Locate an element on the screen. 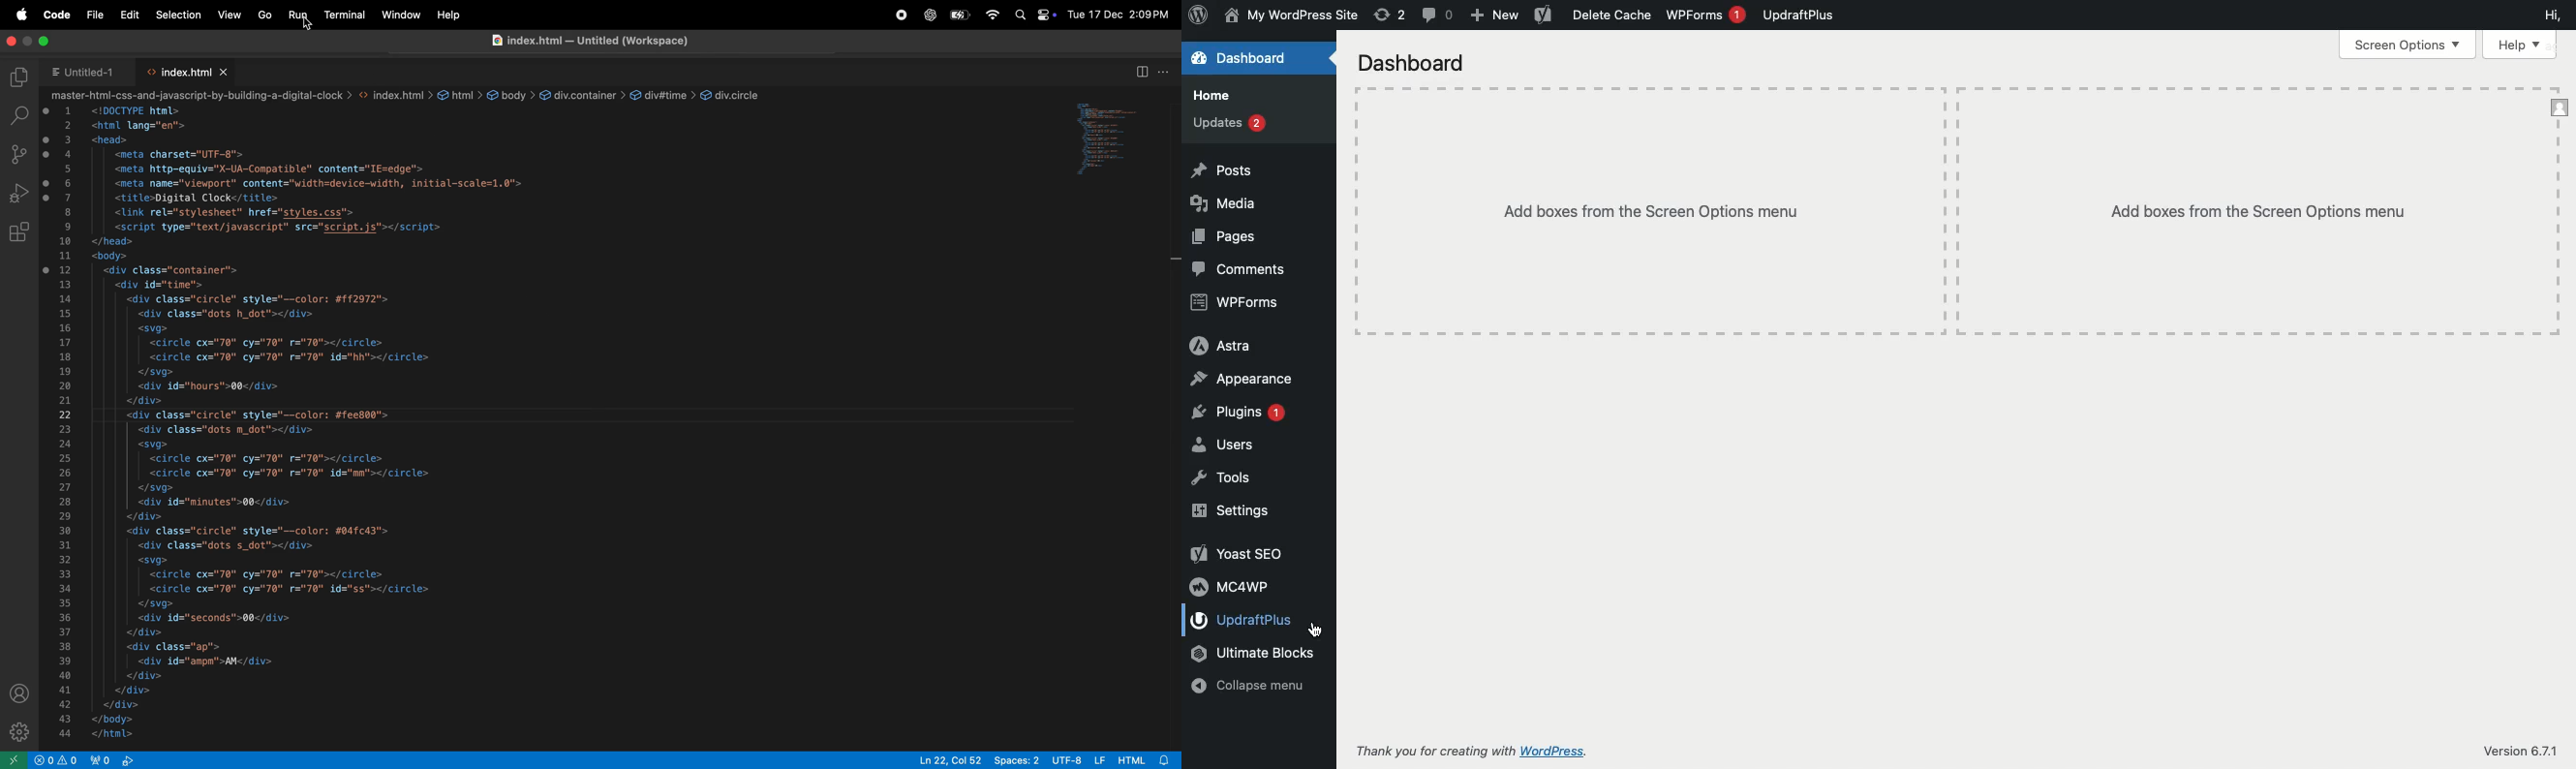 The image size is (2576, 784). no live ports forwarded is located at coordinates (129, 761).